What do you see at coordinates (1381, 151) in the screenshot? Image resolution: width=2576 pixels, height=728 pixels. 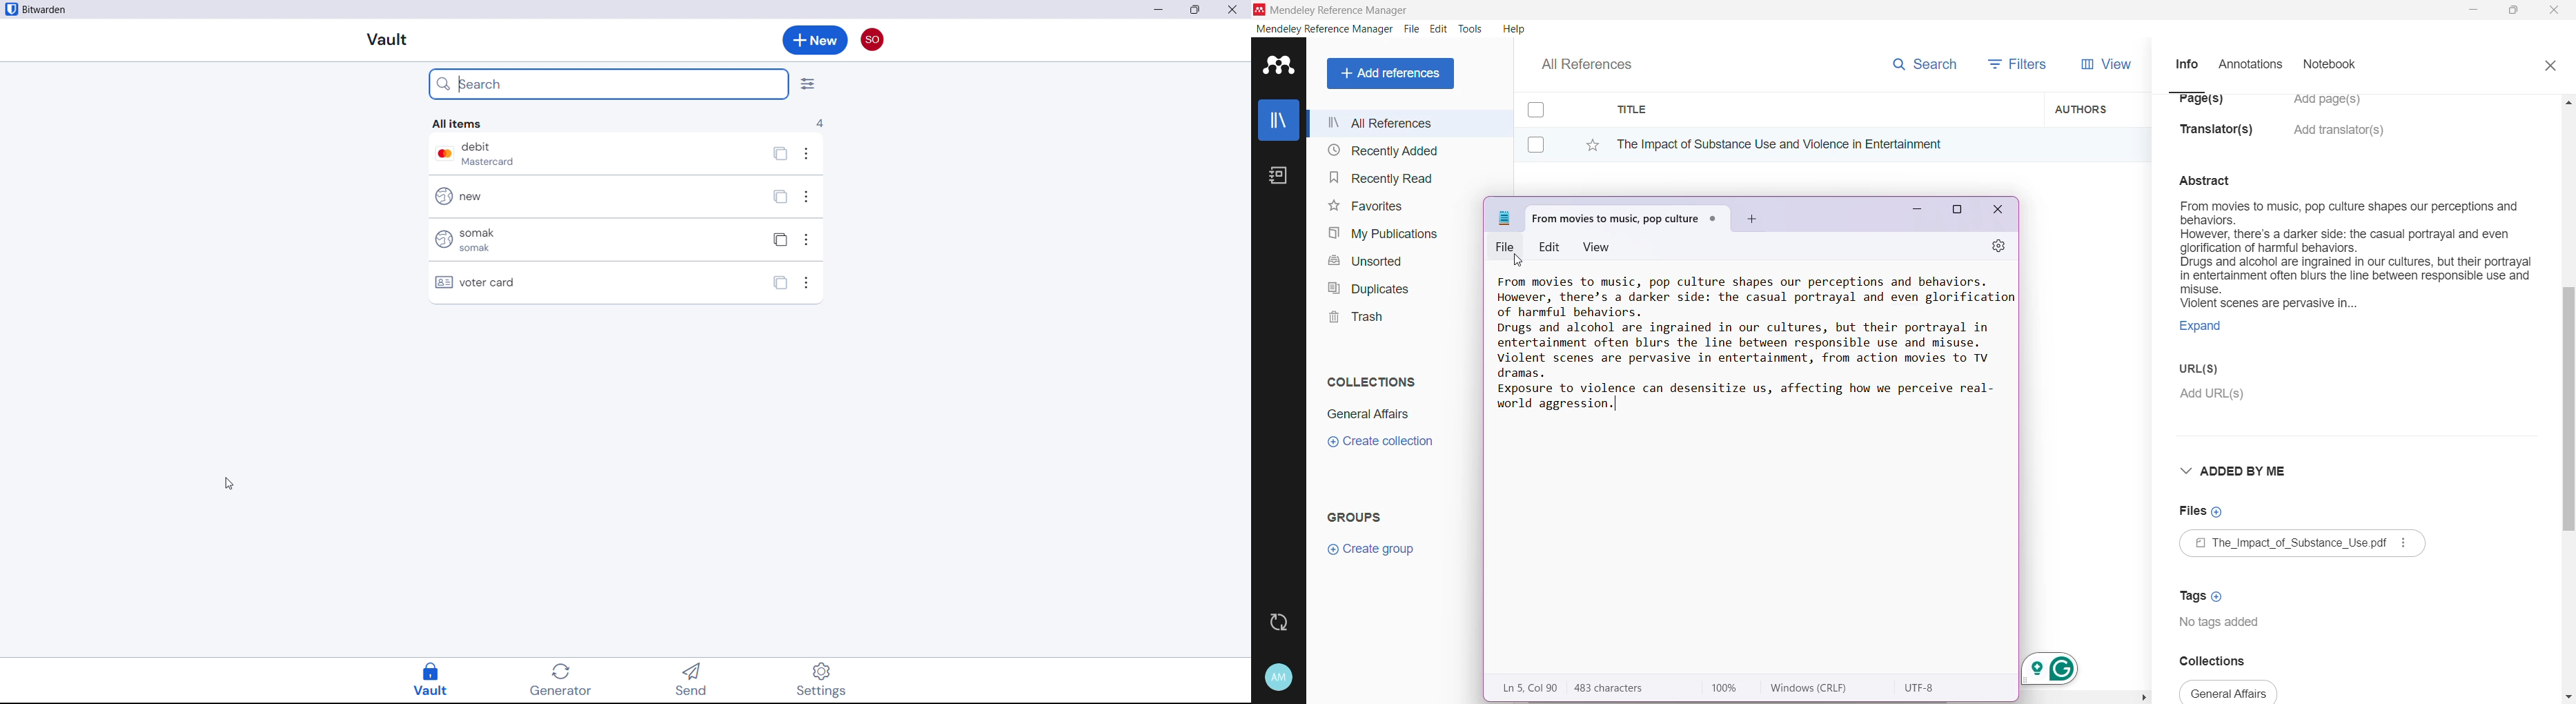 I see `Recently Added` at bounding box center [1381, 151].